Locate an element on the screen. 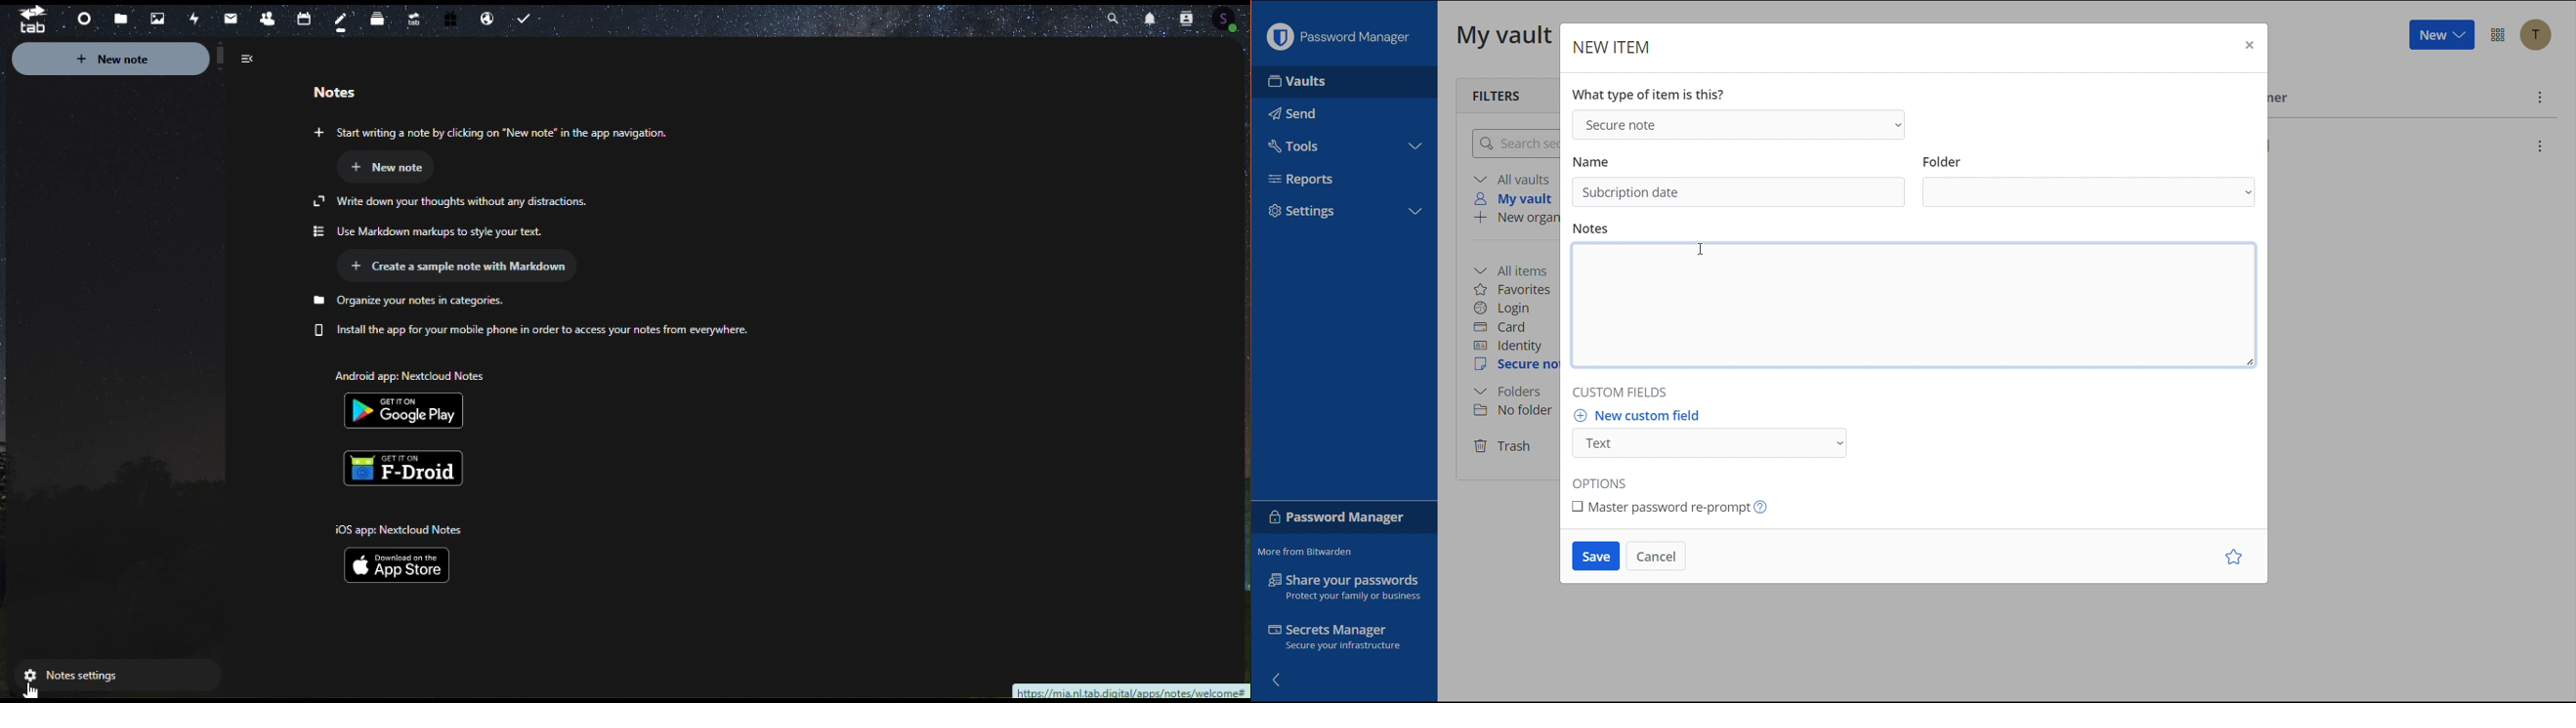  f-droid is located at coordinates (409, 464).